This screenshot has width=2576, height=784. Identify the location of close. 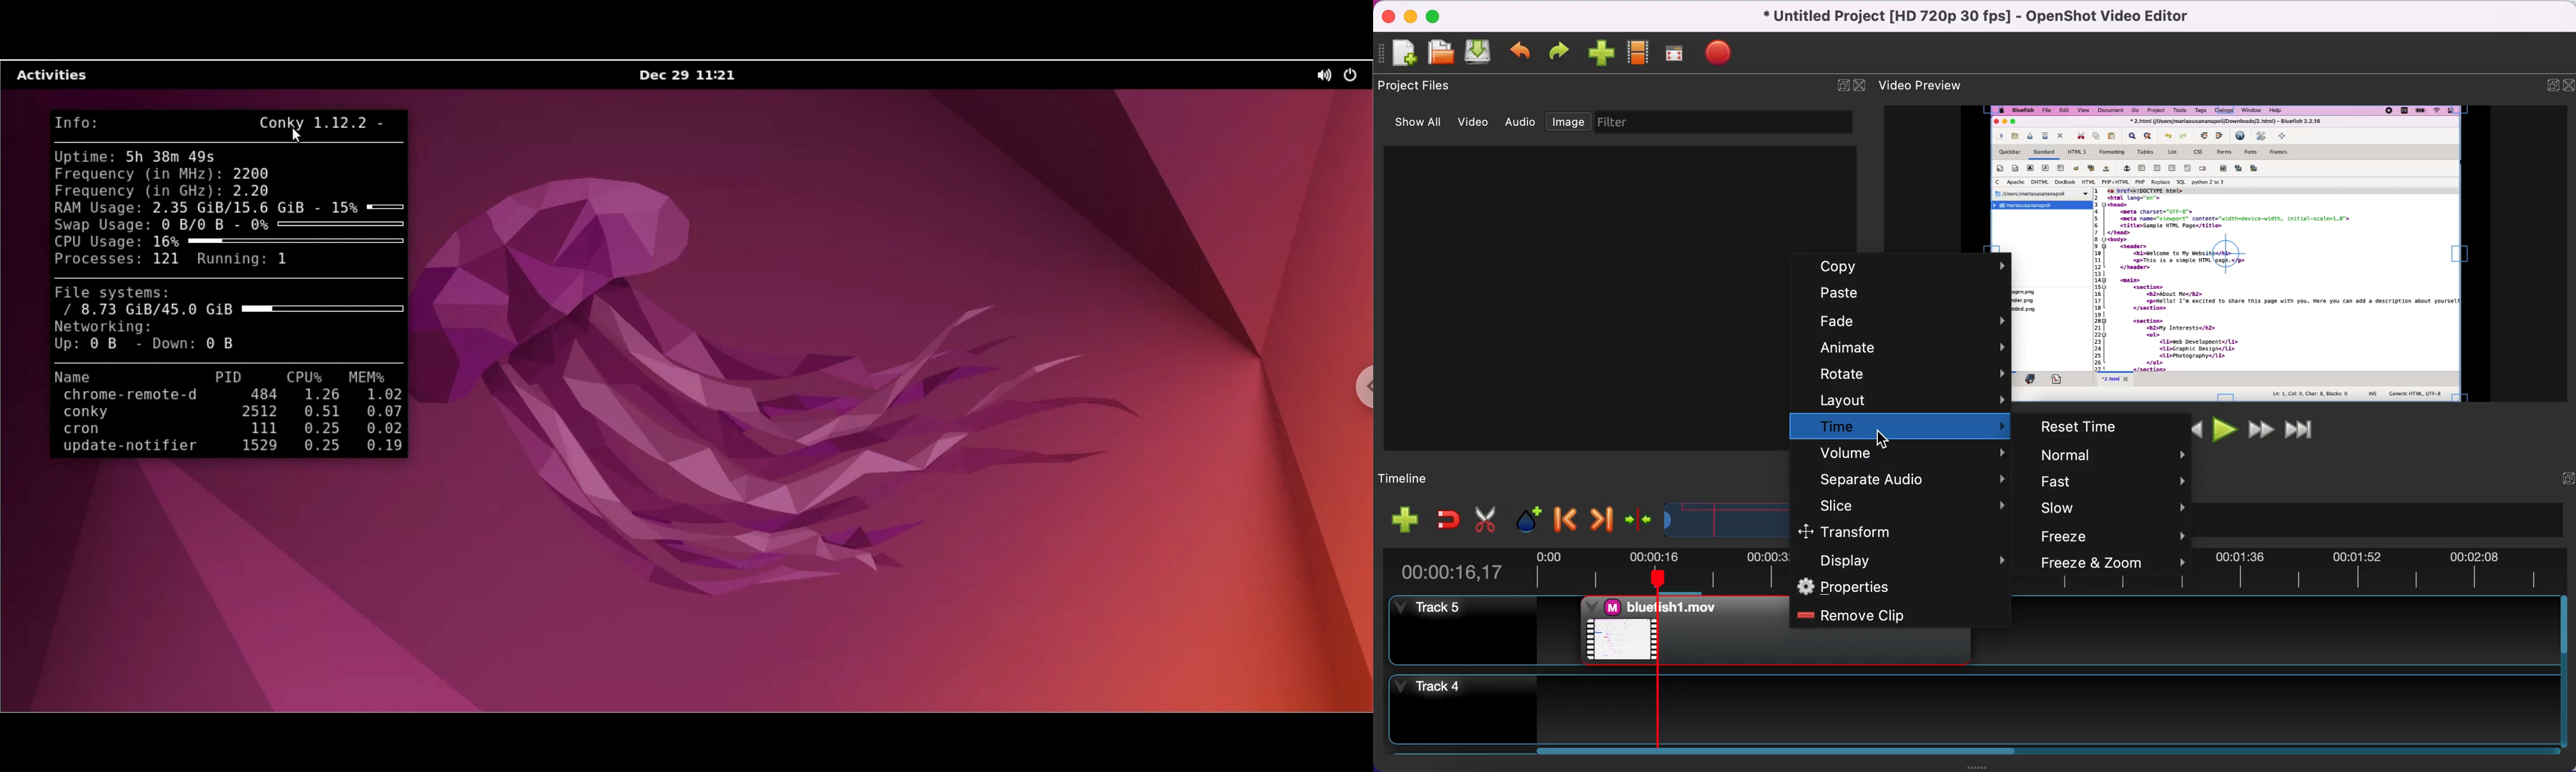
(1391, 18).